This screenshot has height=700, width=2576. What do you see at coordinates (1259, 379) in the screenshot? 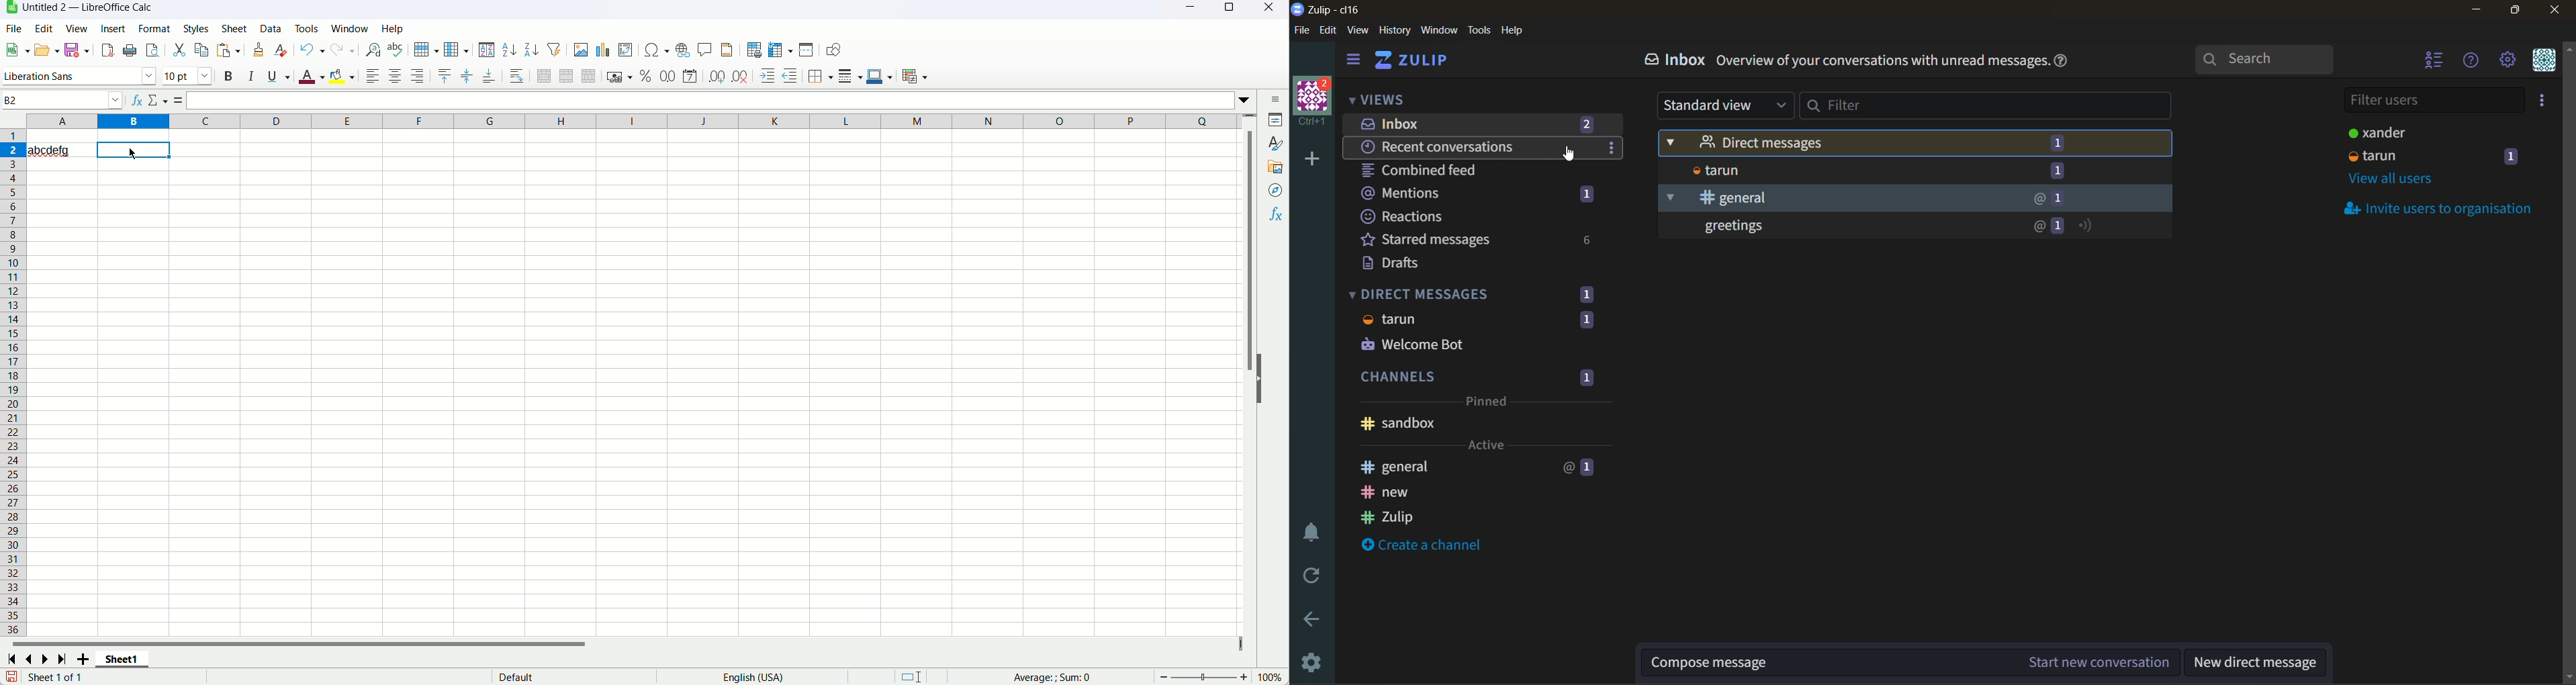
I see `hide` at bounding box center [1259, 379].